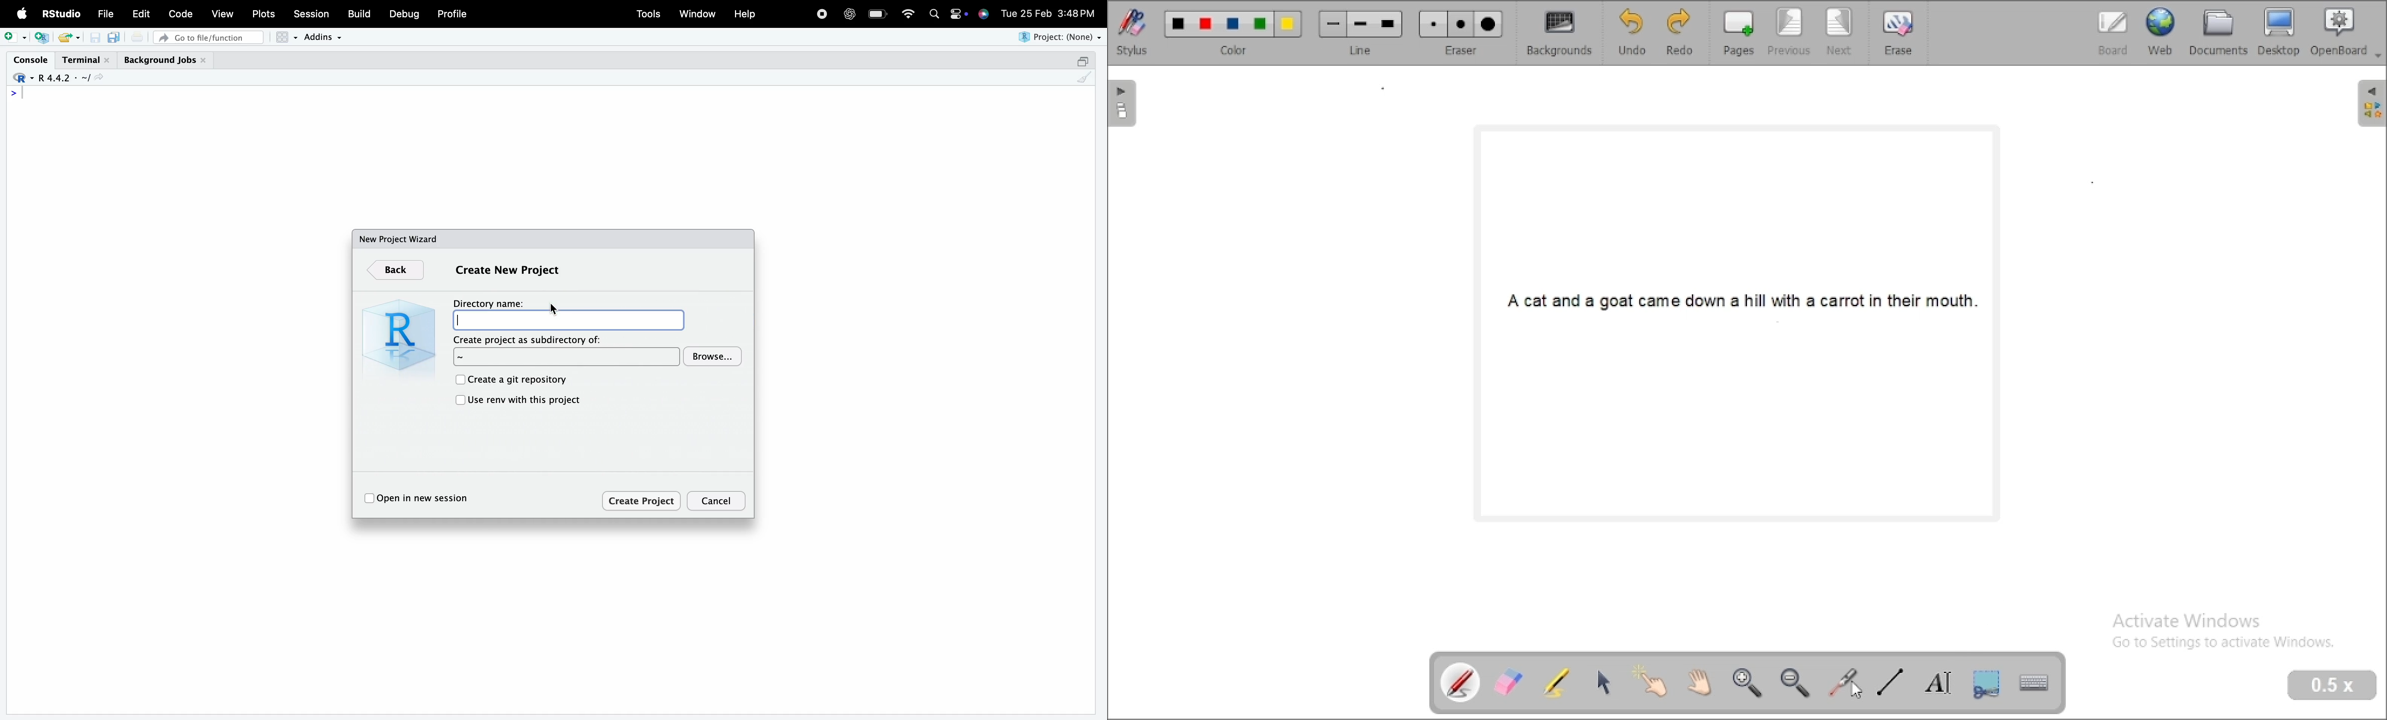  I want to click on checkbox, so click(458, 379).